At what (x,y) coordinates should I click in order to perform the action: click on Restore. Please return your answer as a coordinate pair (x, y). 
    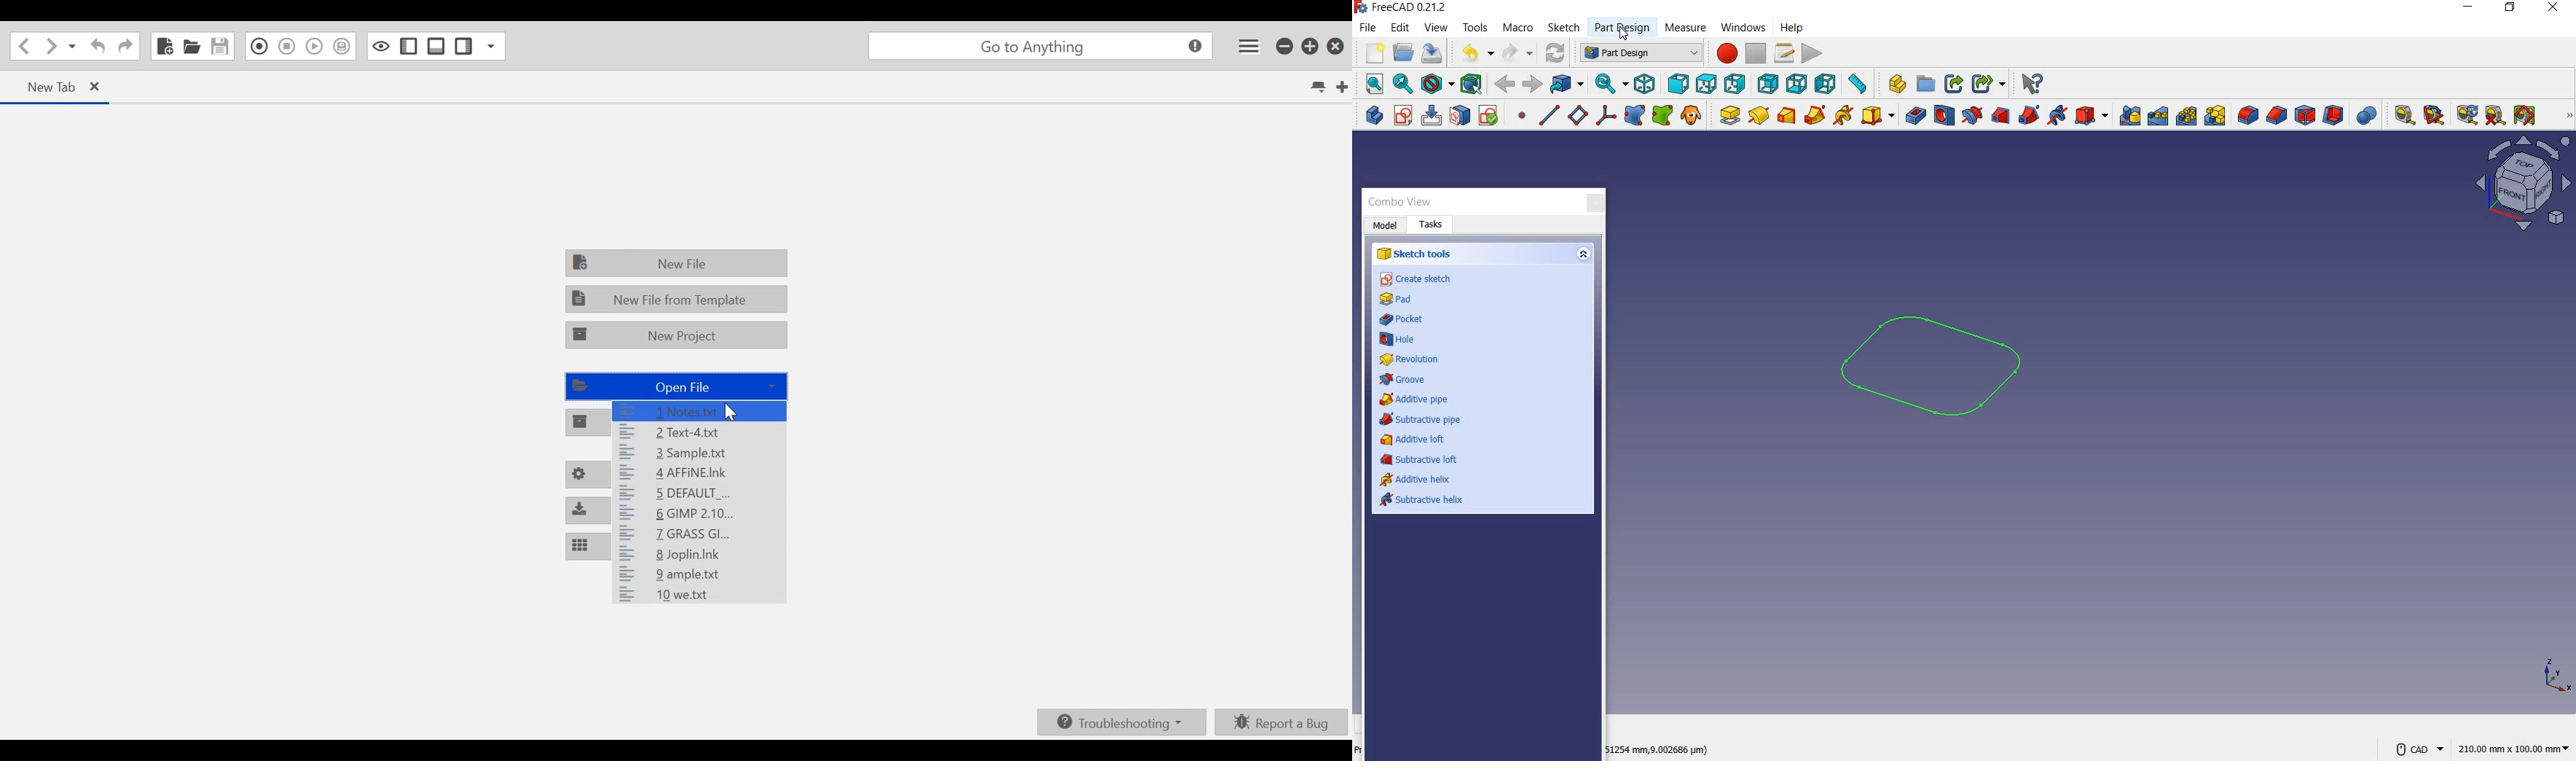
    Looking at the image, I should click on (1308, 47).